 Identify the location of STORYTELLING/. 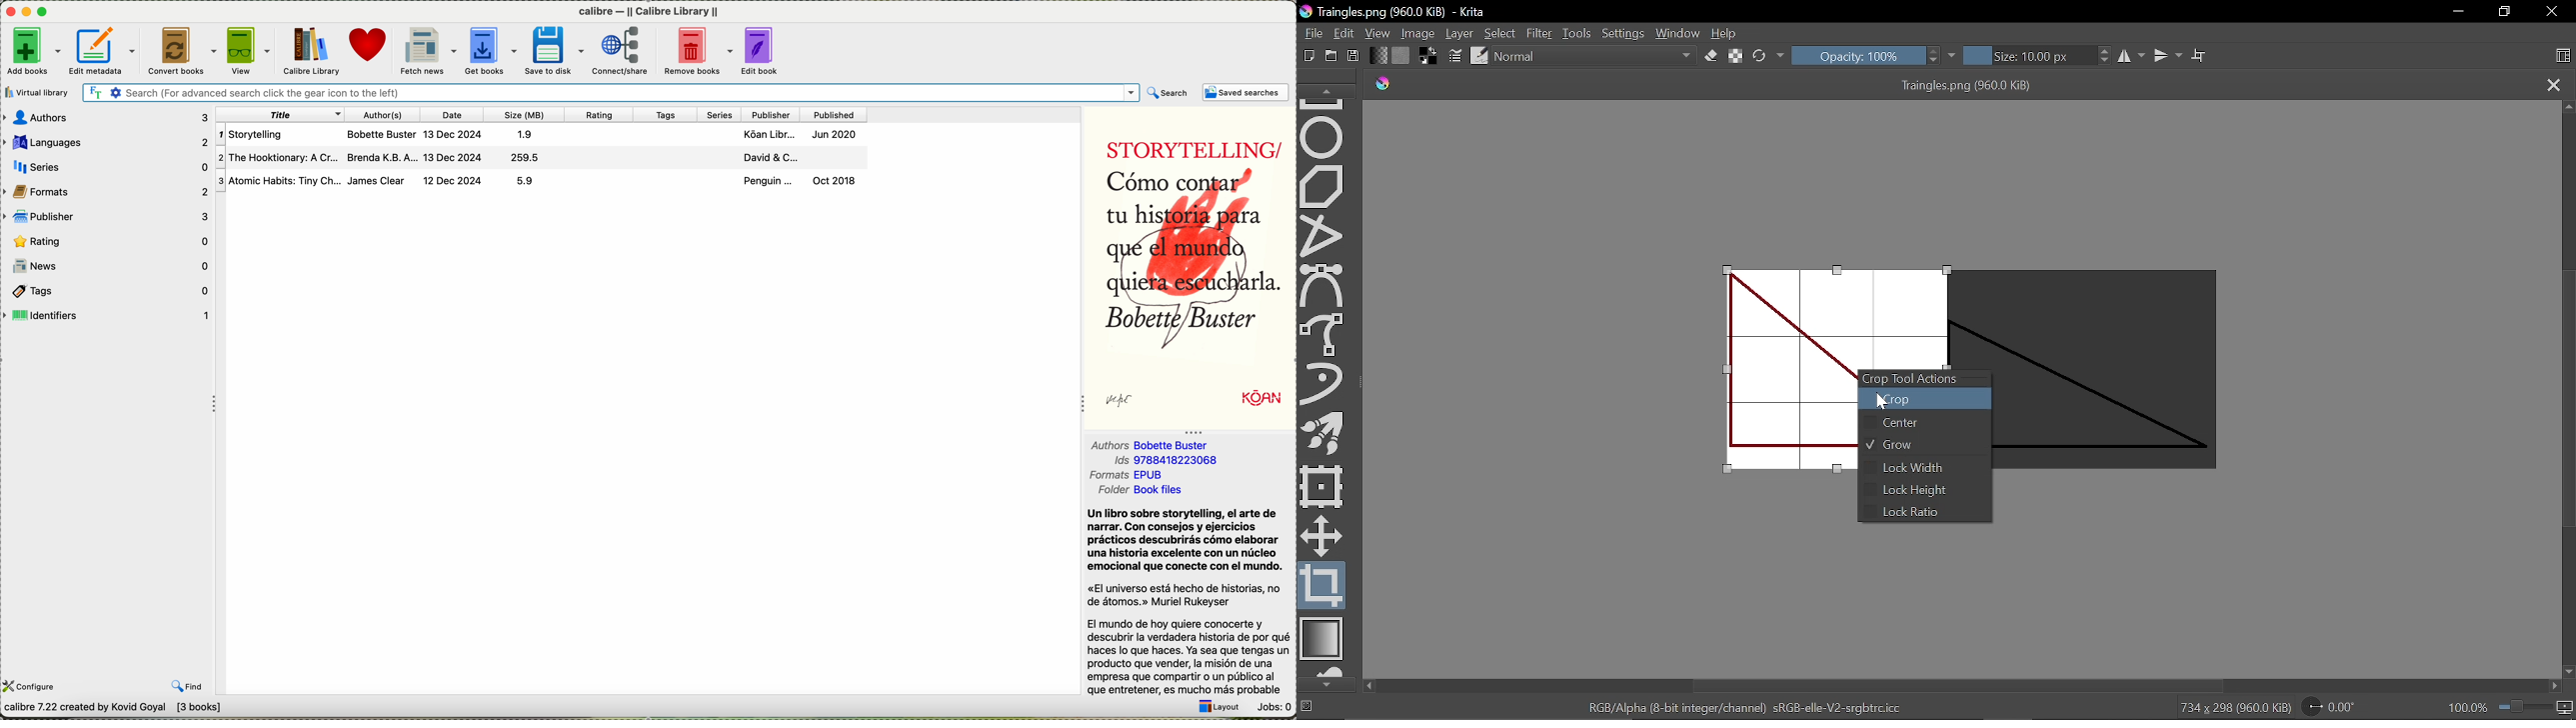
(1188, 144).